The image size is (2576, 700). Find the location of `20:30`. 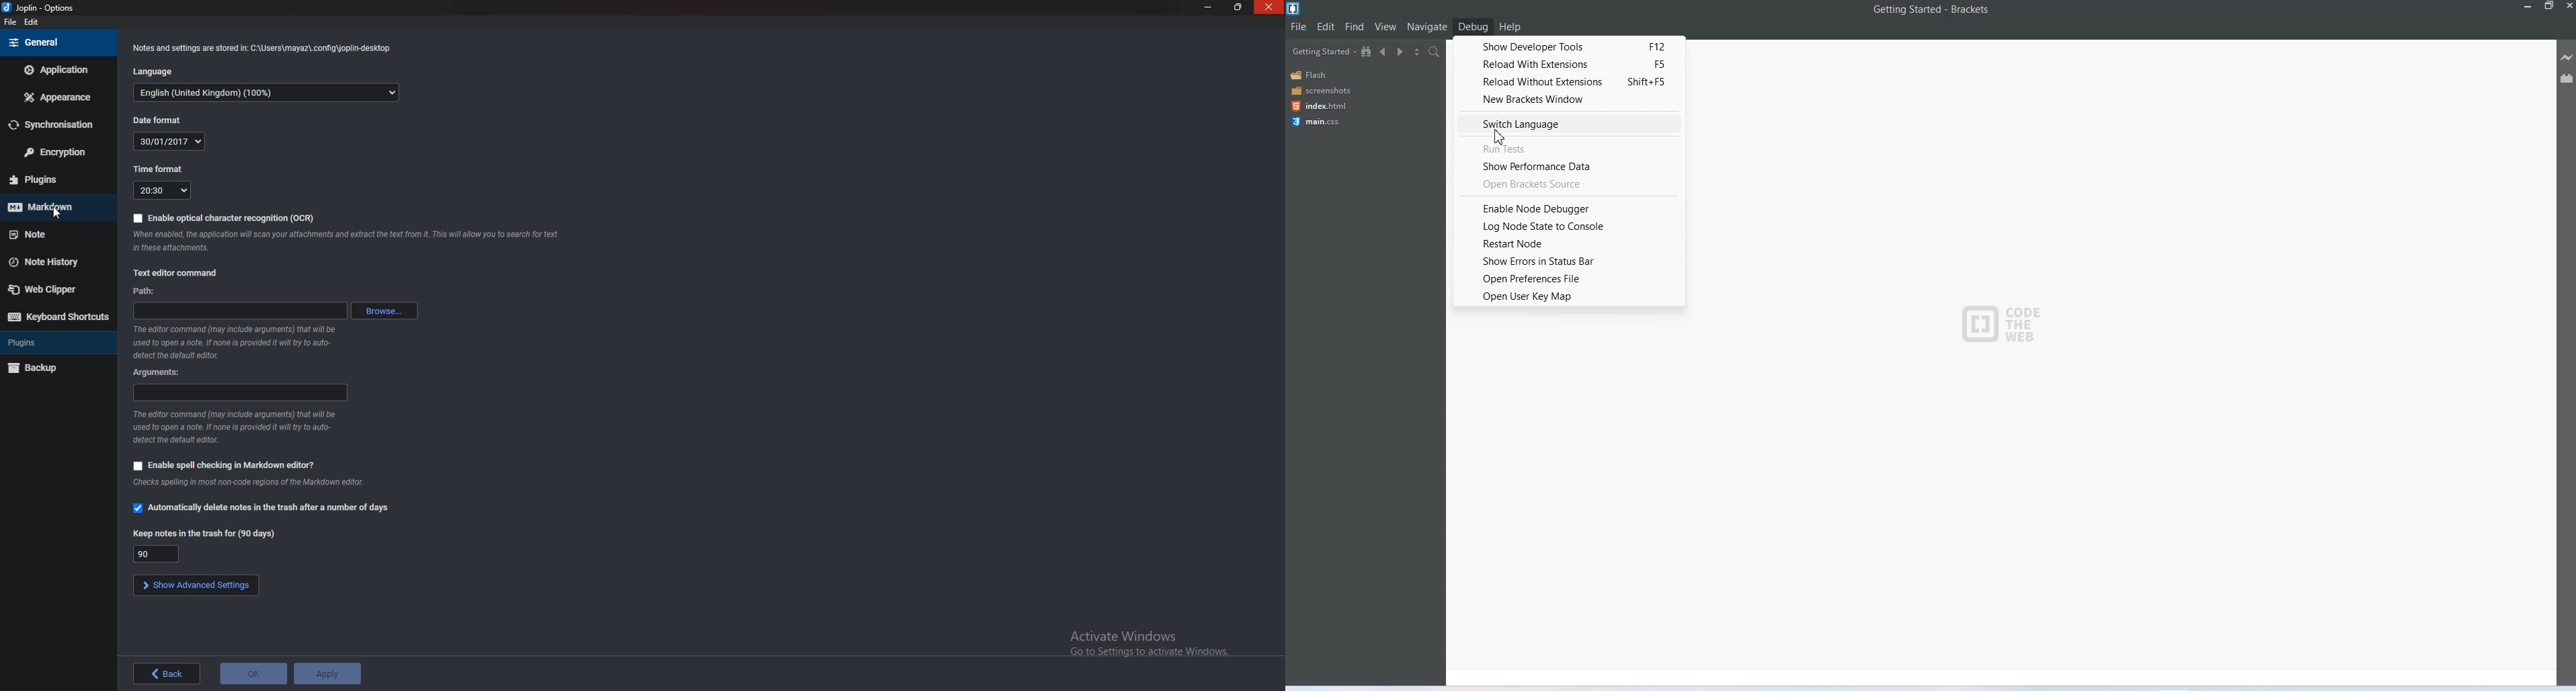

20:30 is located at coordinates (162, 189).